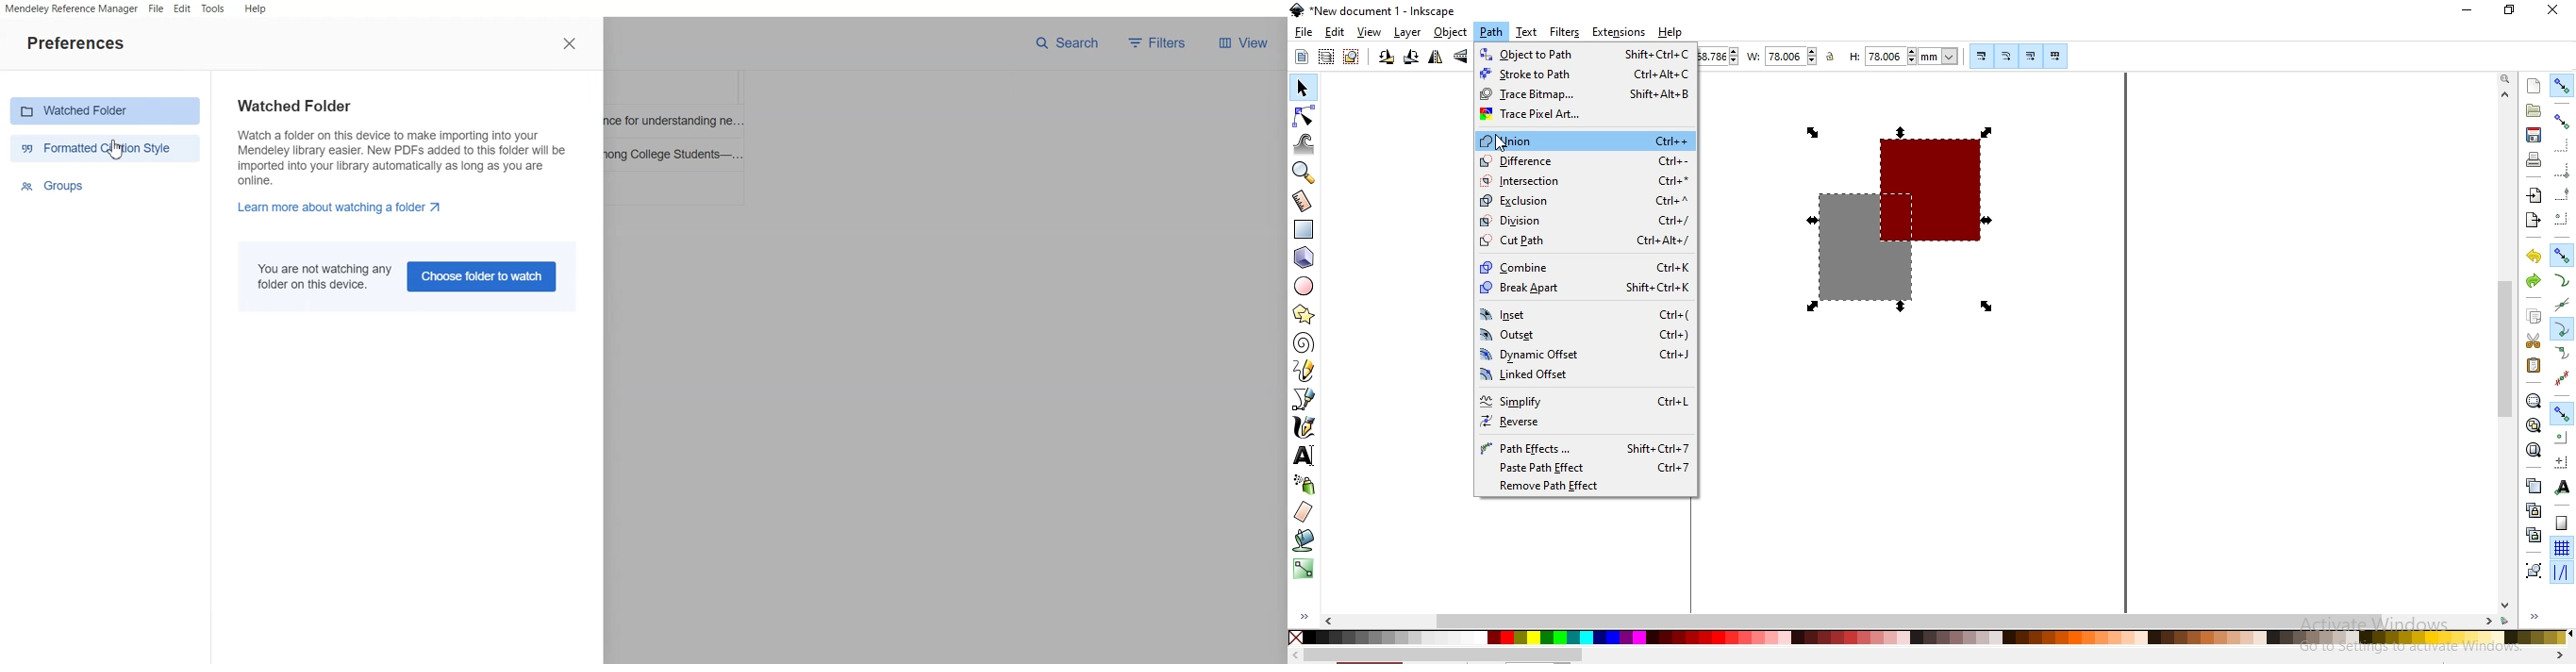 The image size is (2576, 672). What do you see at coordinates (1305, 398) in the screenshot?
I see `create bezier curve and straight lines` at bounding box center [1305, 398].